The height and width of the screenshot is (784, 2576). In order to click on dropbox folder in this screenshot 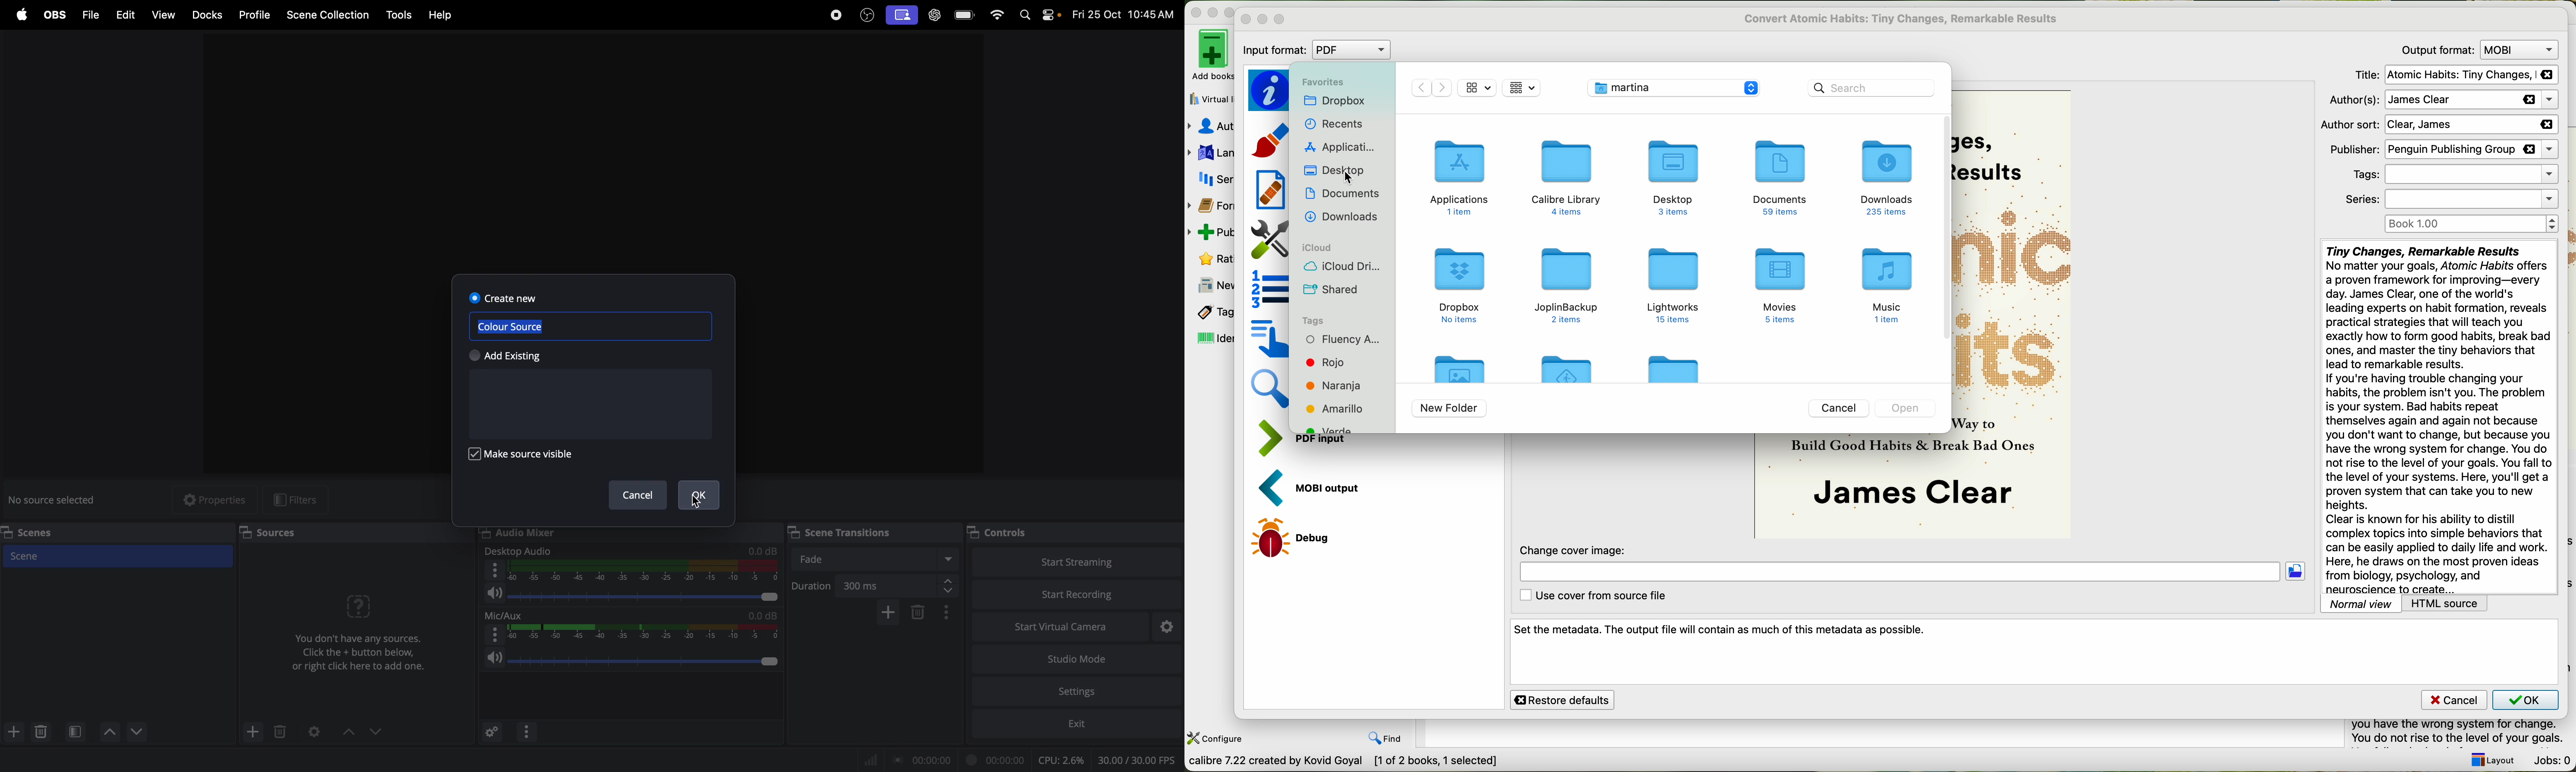, I will do `click(1459, 285)`.